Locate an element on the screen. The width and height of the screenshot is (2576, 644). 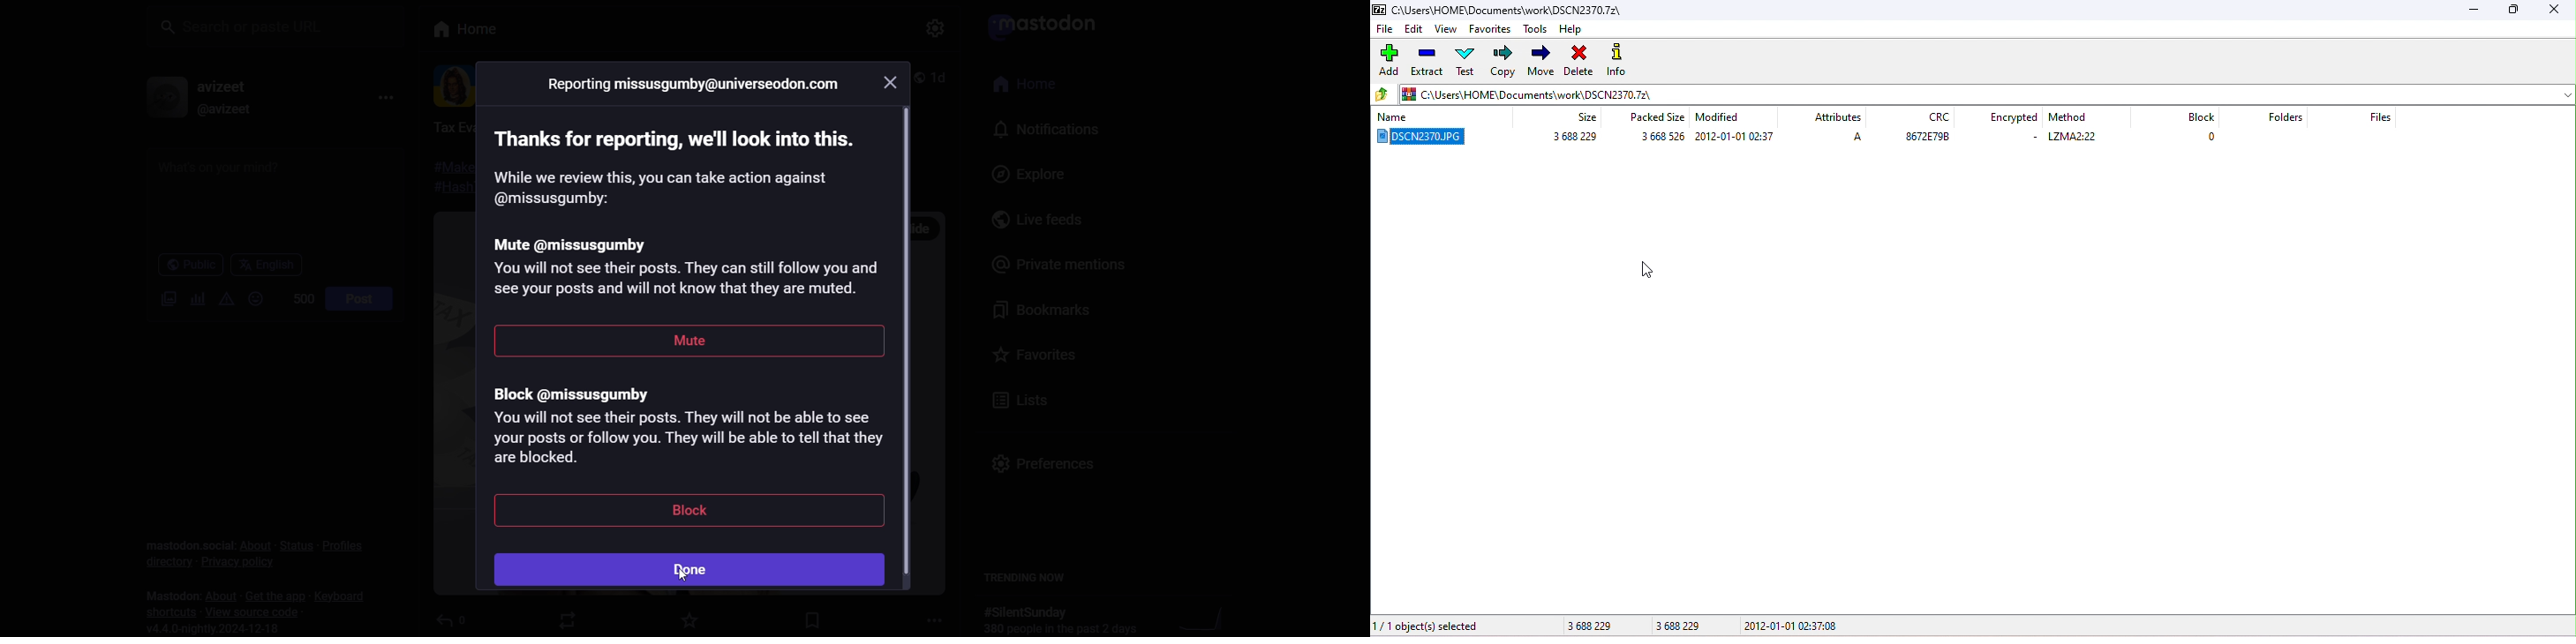
mute is located at coordinates (687, 345).